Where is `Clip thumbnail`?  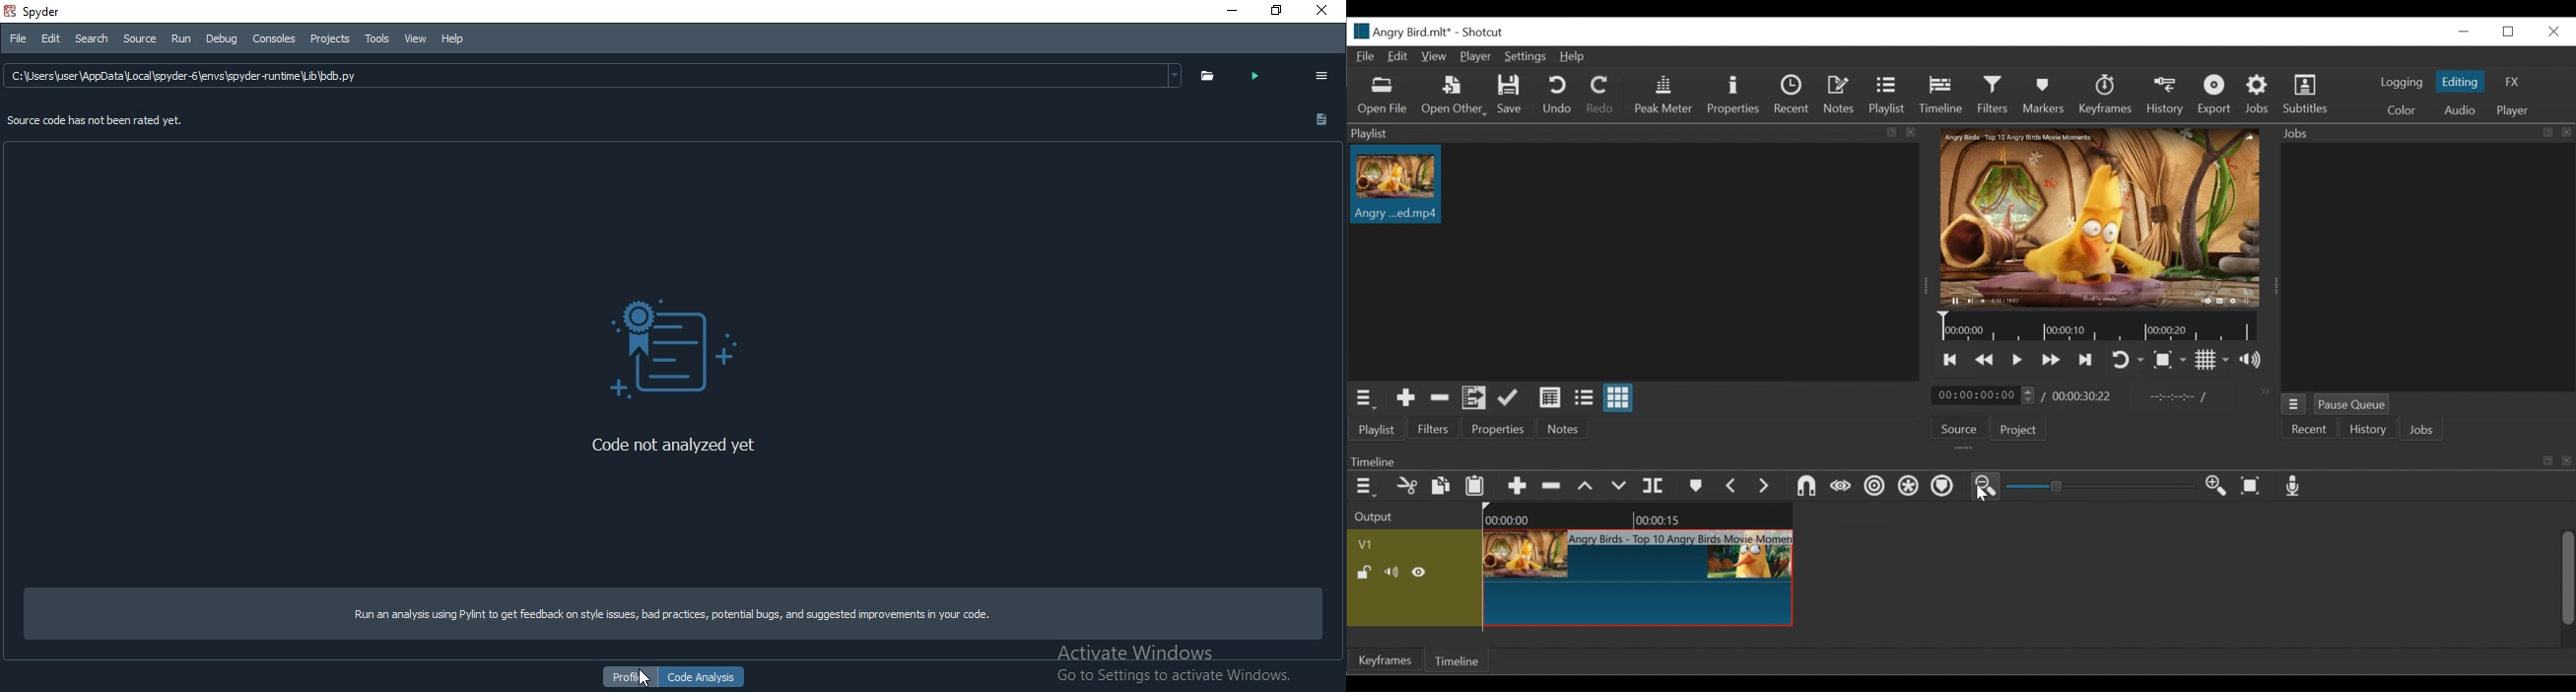 Clip thumbnail is located at coordinates (1397, 184).